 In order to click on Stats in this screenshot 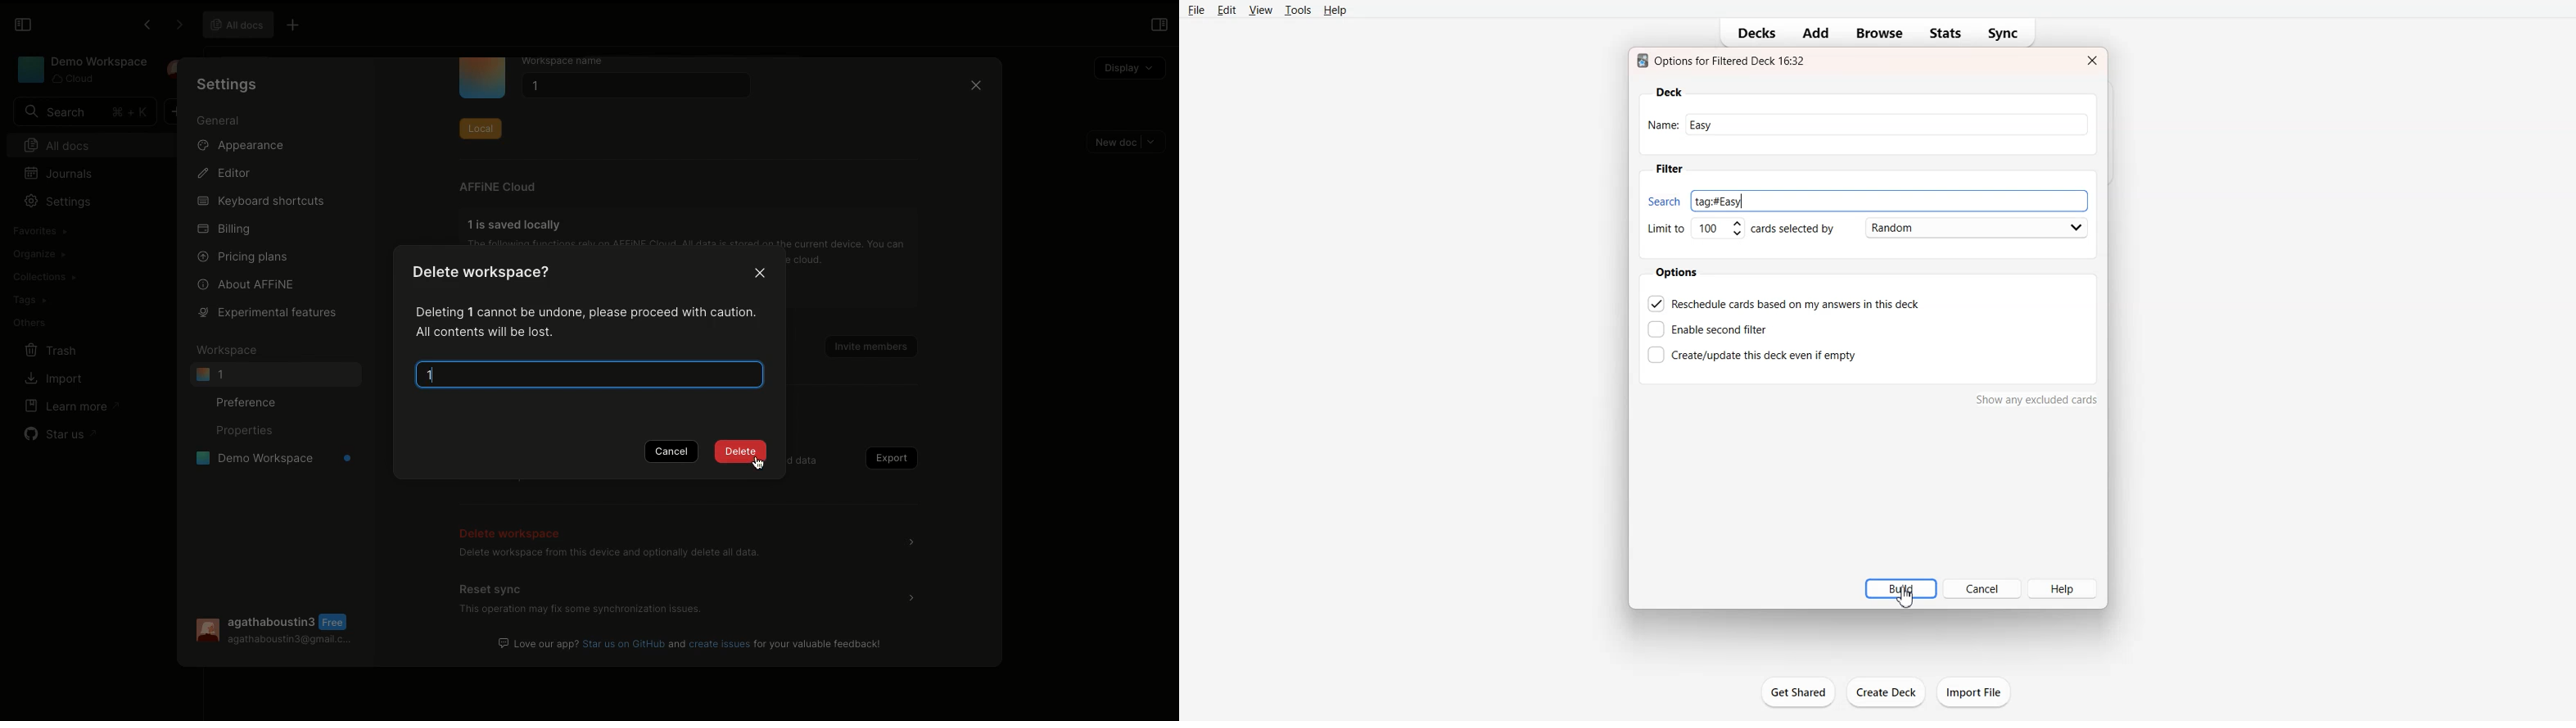, I will do `click(1946, 34)`.